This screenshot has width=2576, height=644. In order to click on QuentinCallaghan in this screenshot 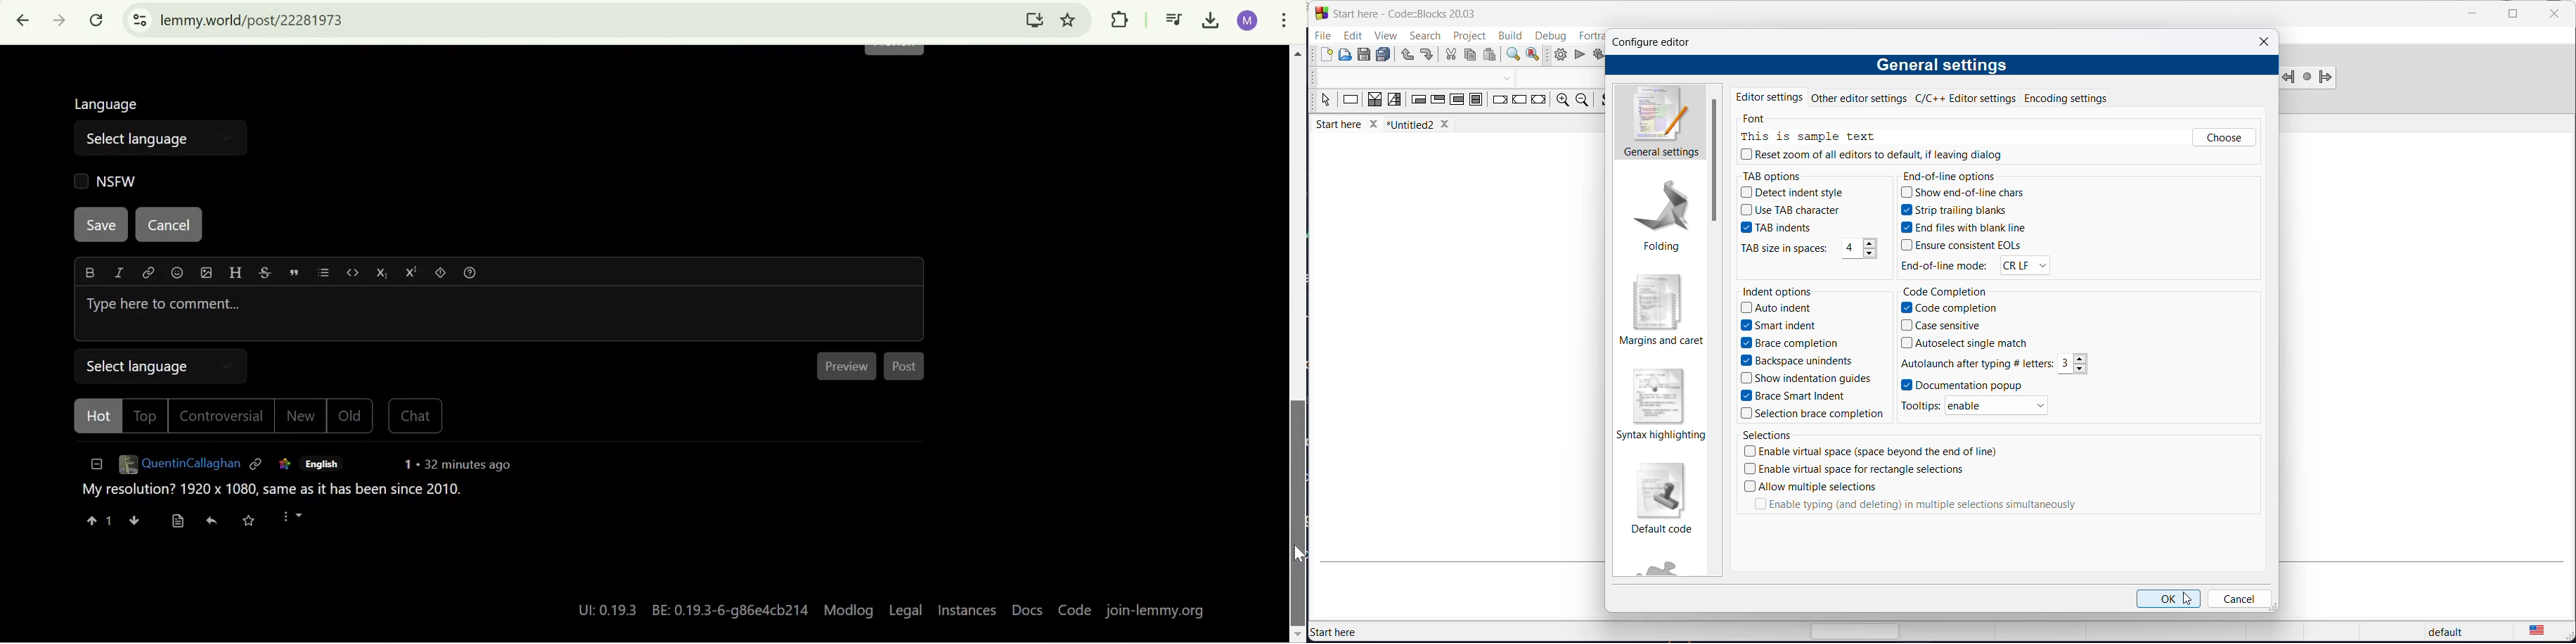, I will do `click(178, 467)`.